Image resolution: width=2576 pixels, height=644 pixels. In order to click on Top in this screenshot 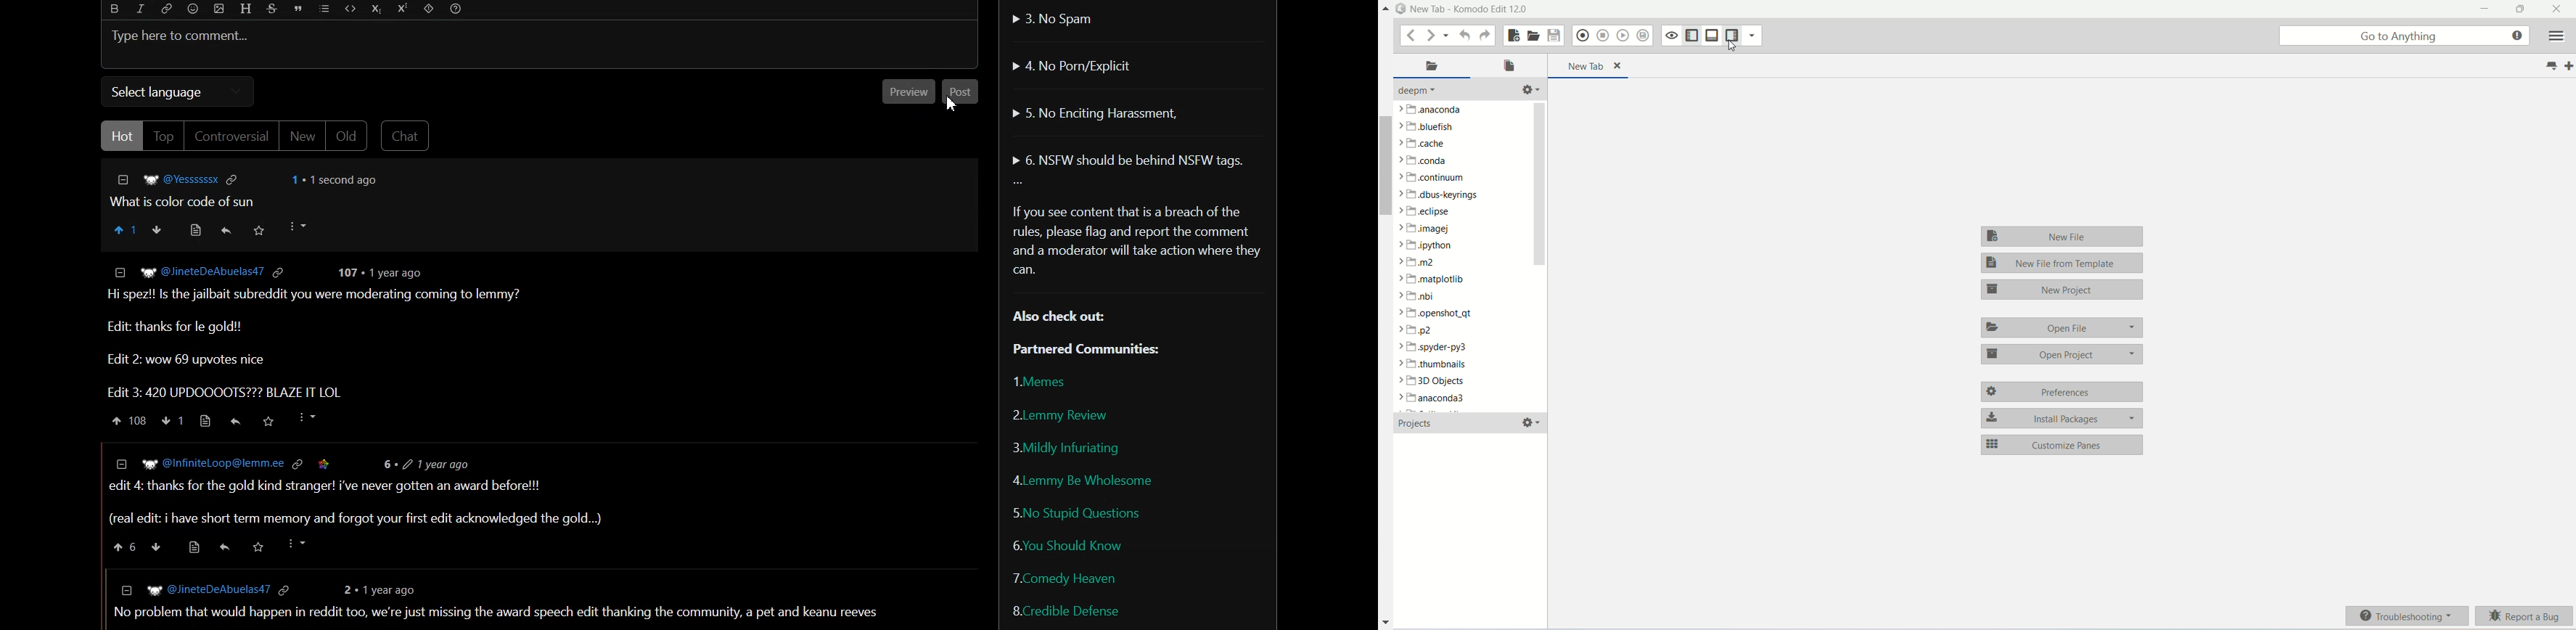, I will do `click(163, 136)`.